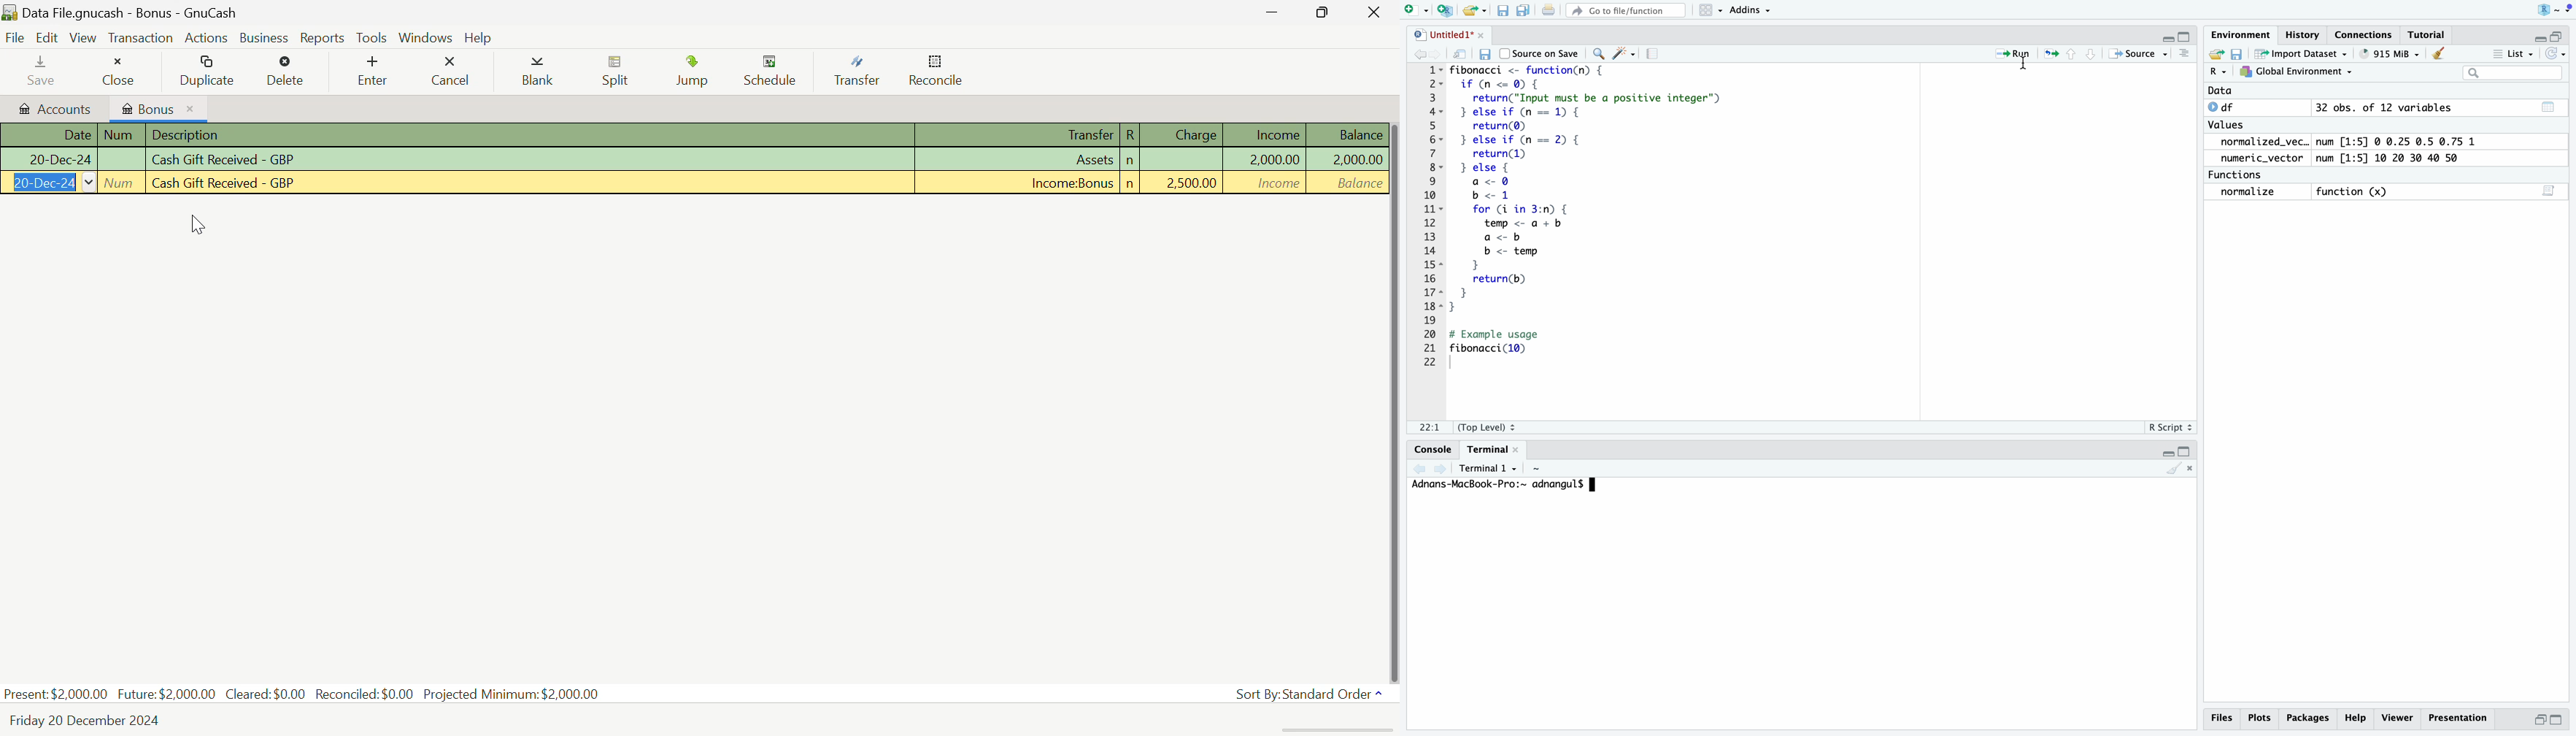 The image size is (2576, 756). Describe the element at coordinates (2398, 718) in the screenshot. I see `viewer` at that location.